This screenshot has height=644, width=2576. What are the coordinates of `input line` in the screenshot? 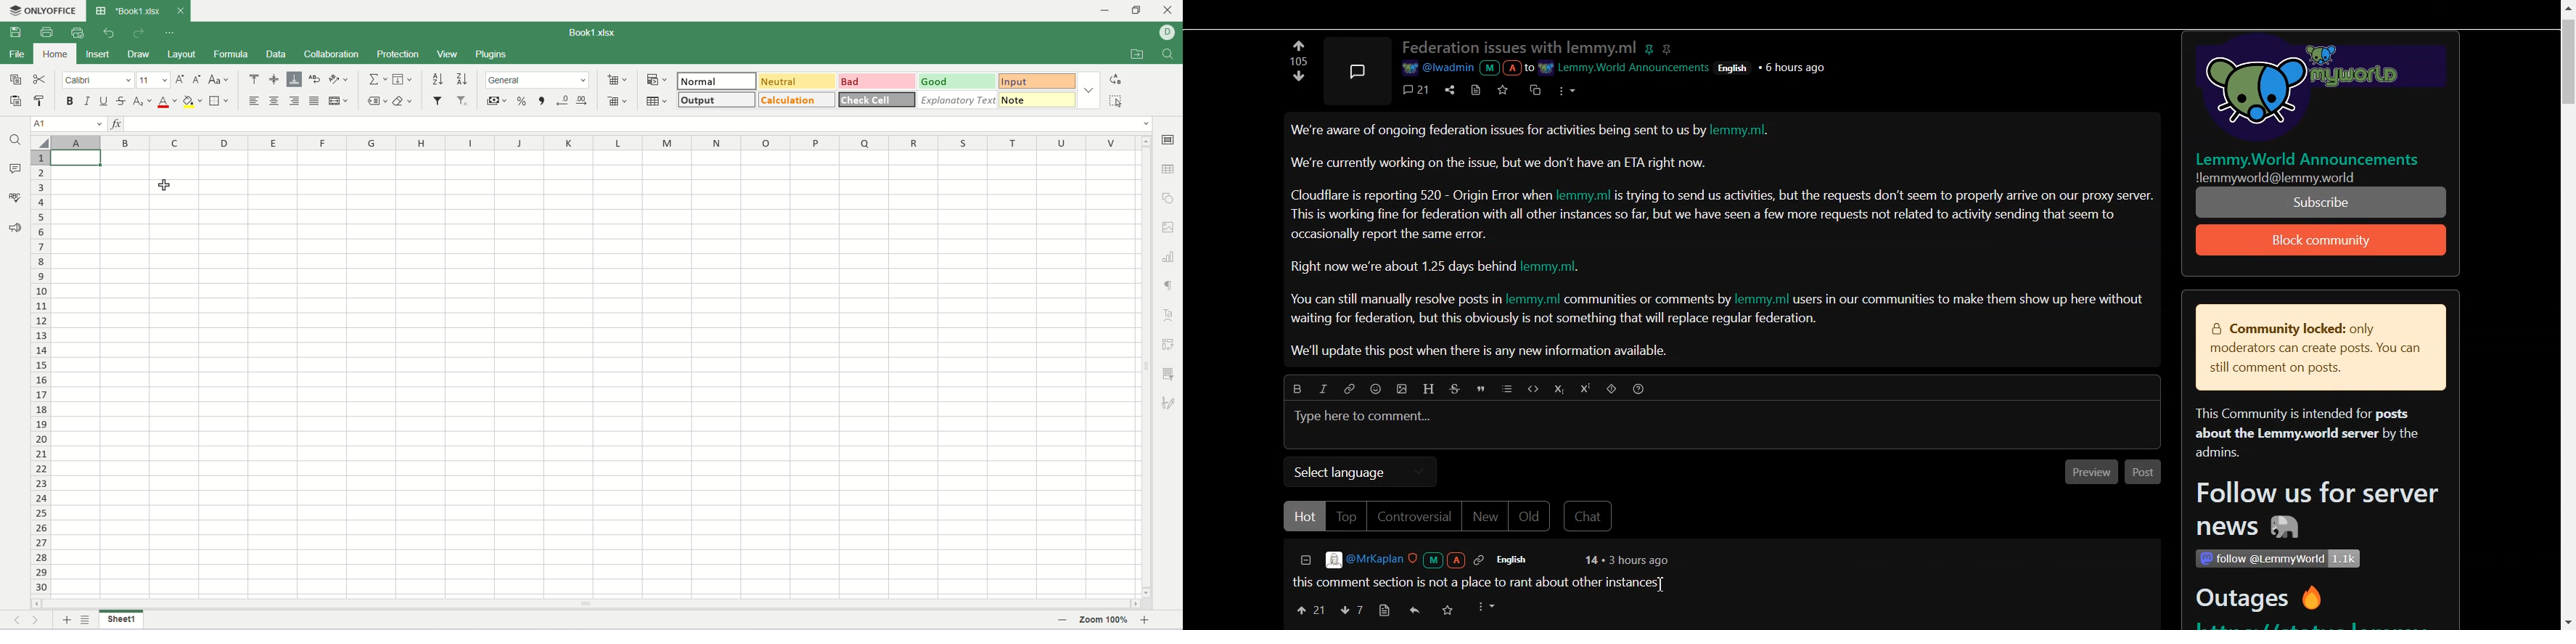 It's located at (639, 123).